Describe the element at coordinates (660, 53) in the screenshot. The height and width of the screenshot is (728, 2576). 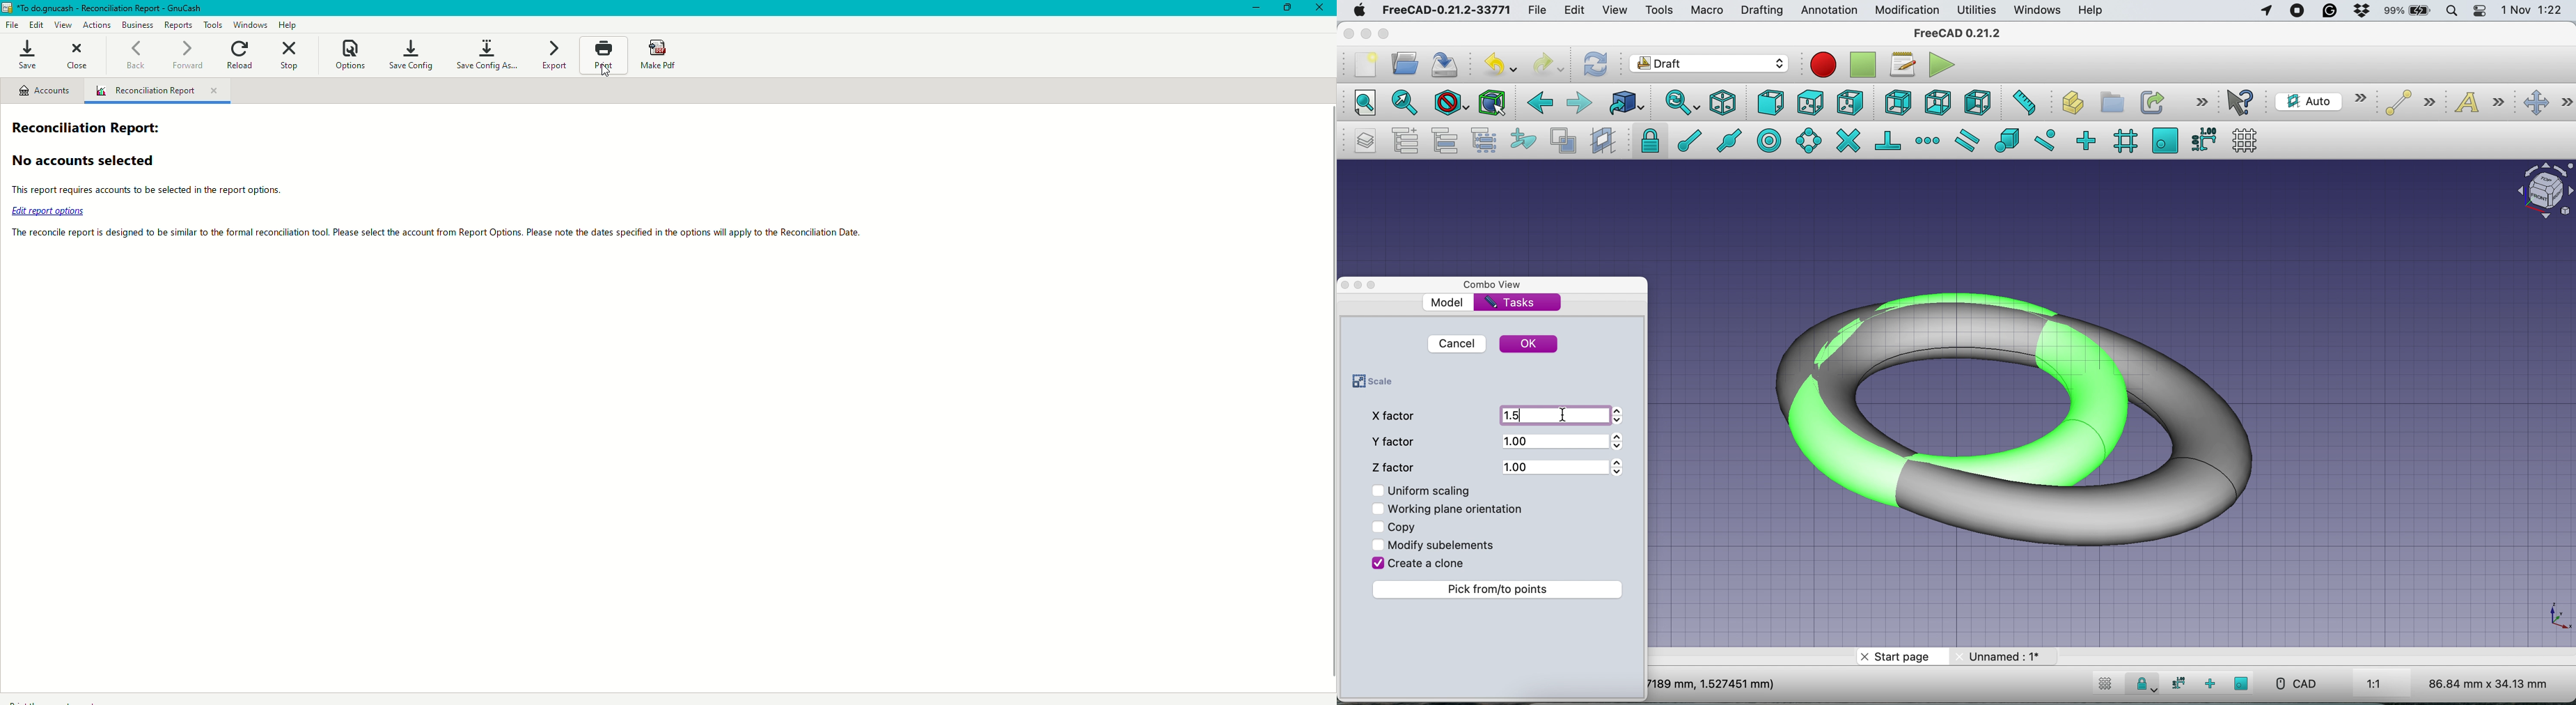
I see `Make PDF` at that location.